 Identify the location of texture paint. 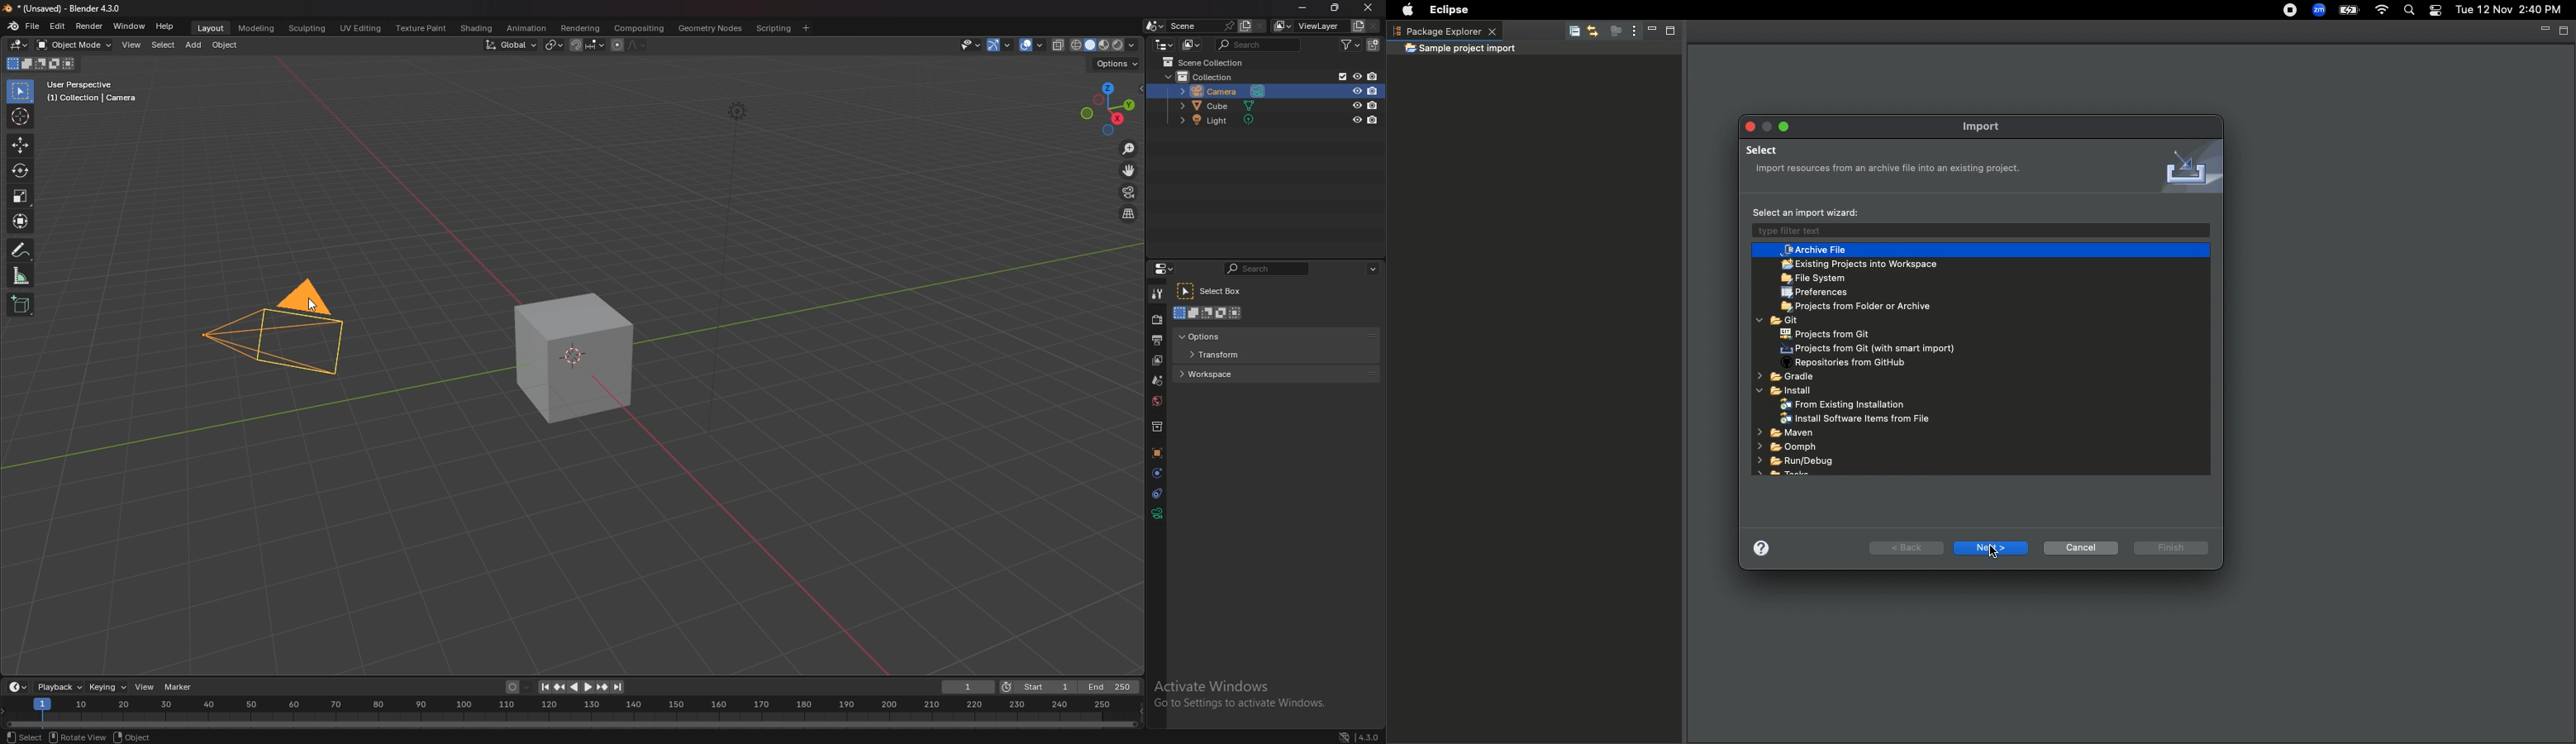
(422, 29).